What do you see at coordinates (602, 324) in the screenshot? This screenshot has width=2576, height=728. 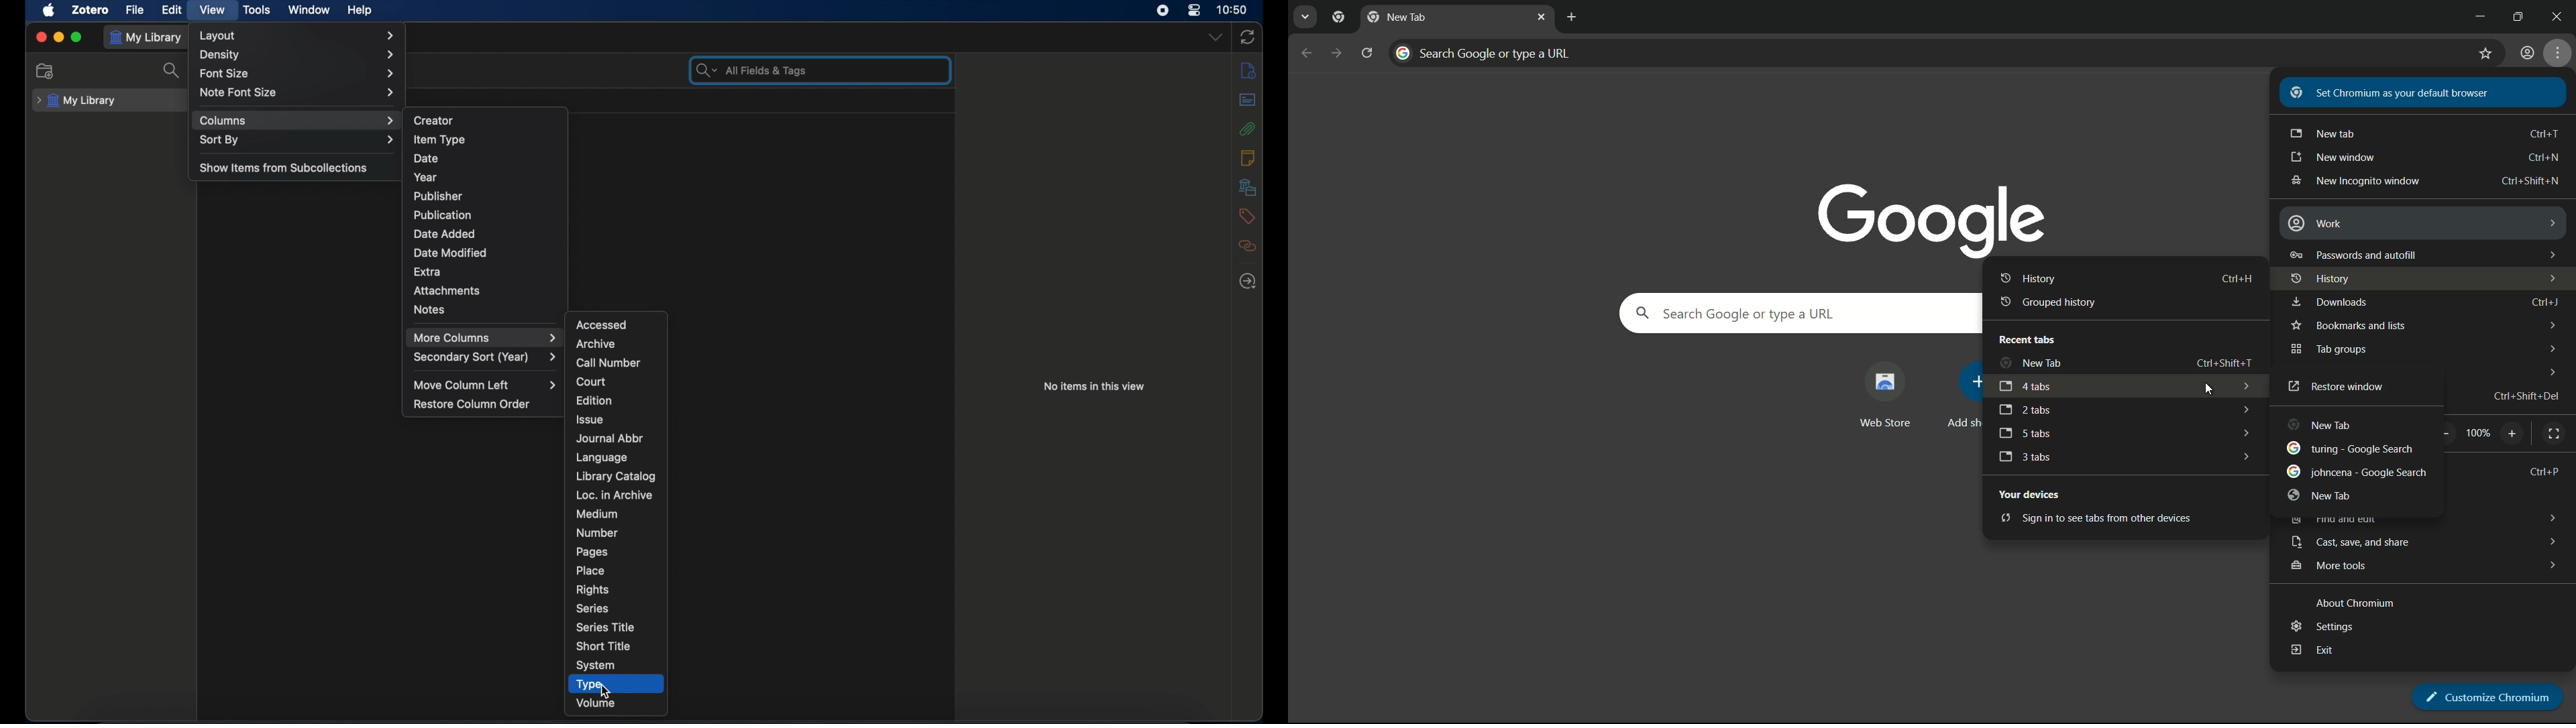 I see `accessed` at bounding box center [602, 324].